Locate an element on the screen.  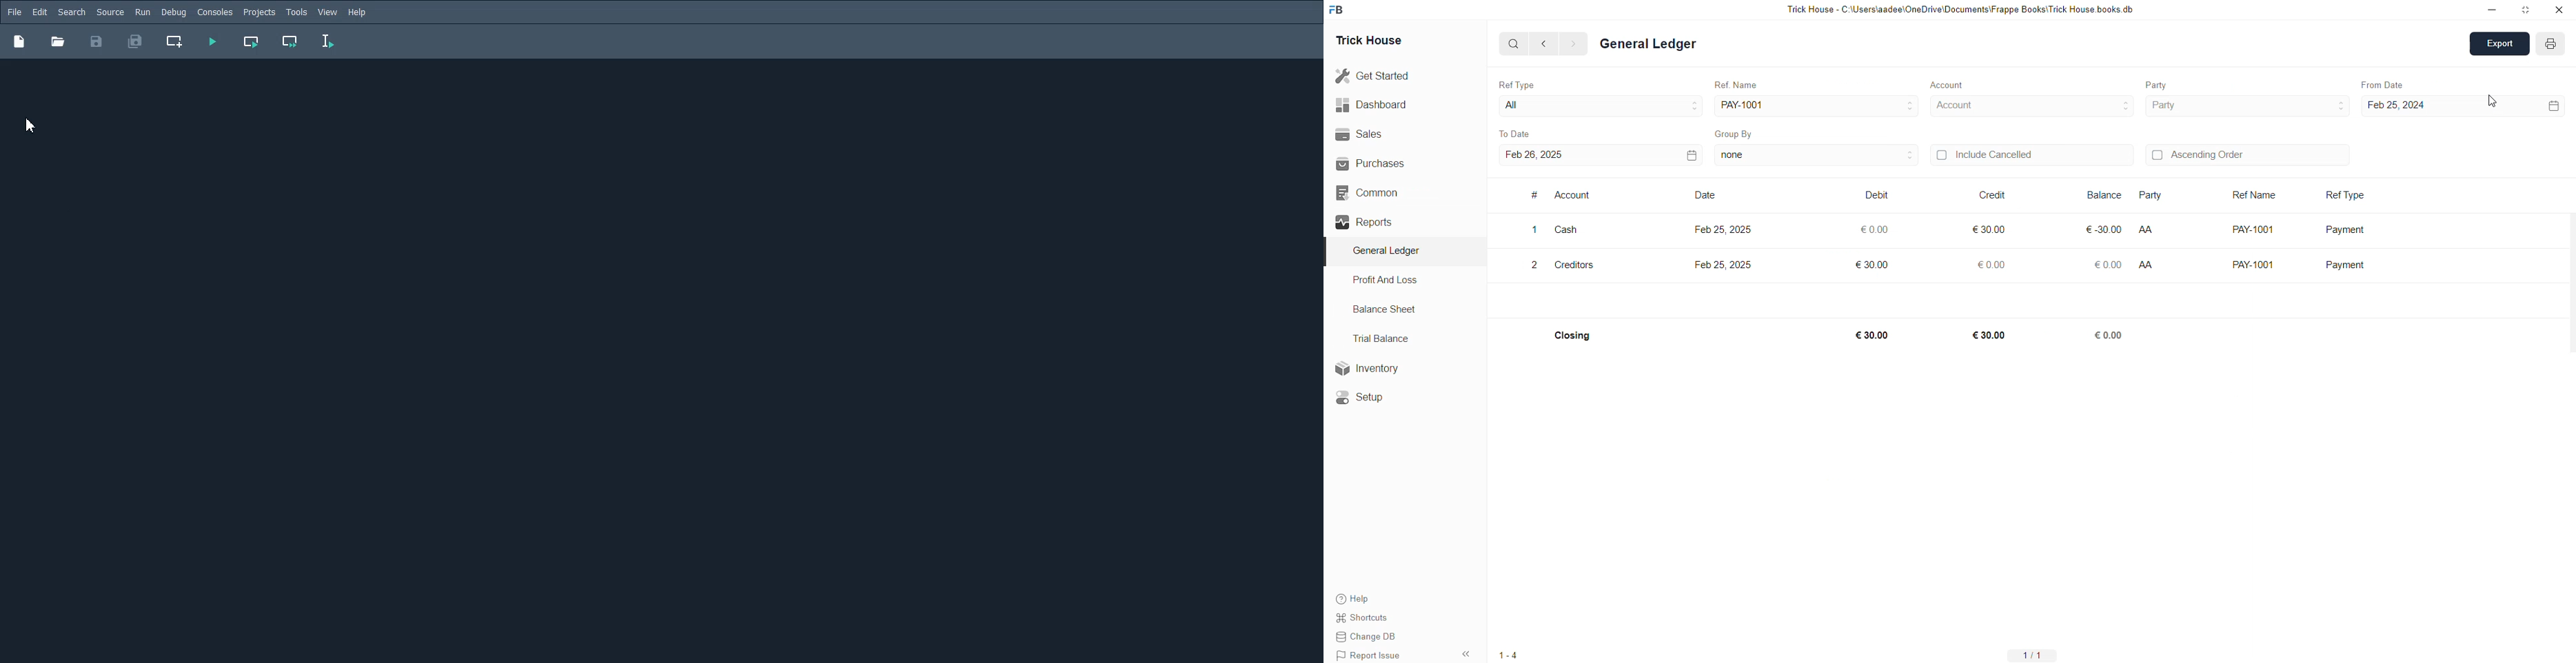
 is located at coordinates (57, 41).